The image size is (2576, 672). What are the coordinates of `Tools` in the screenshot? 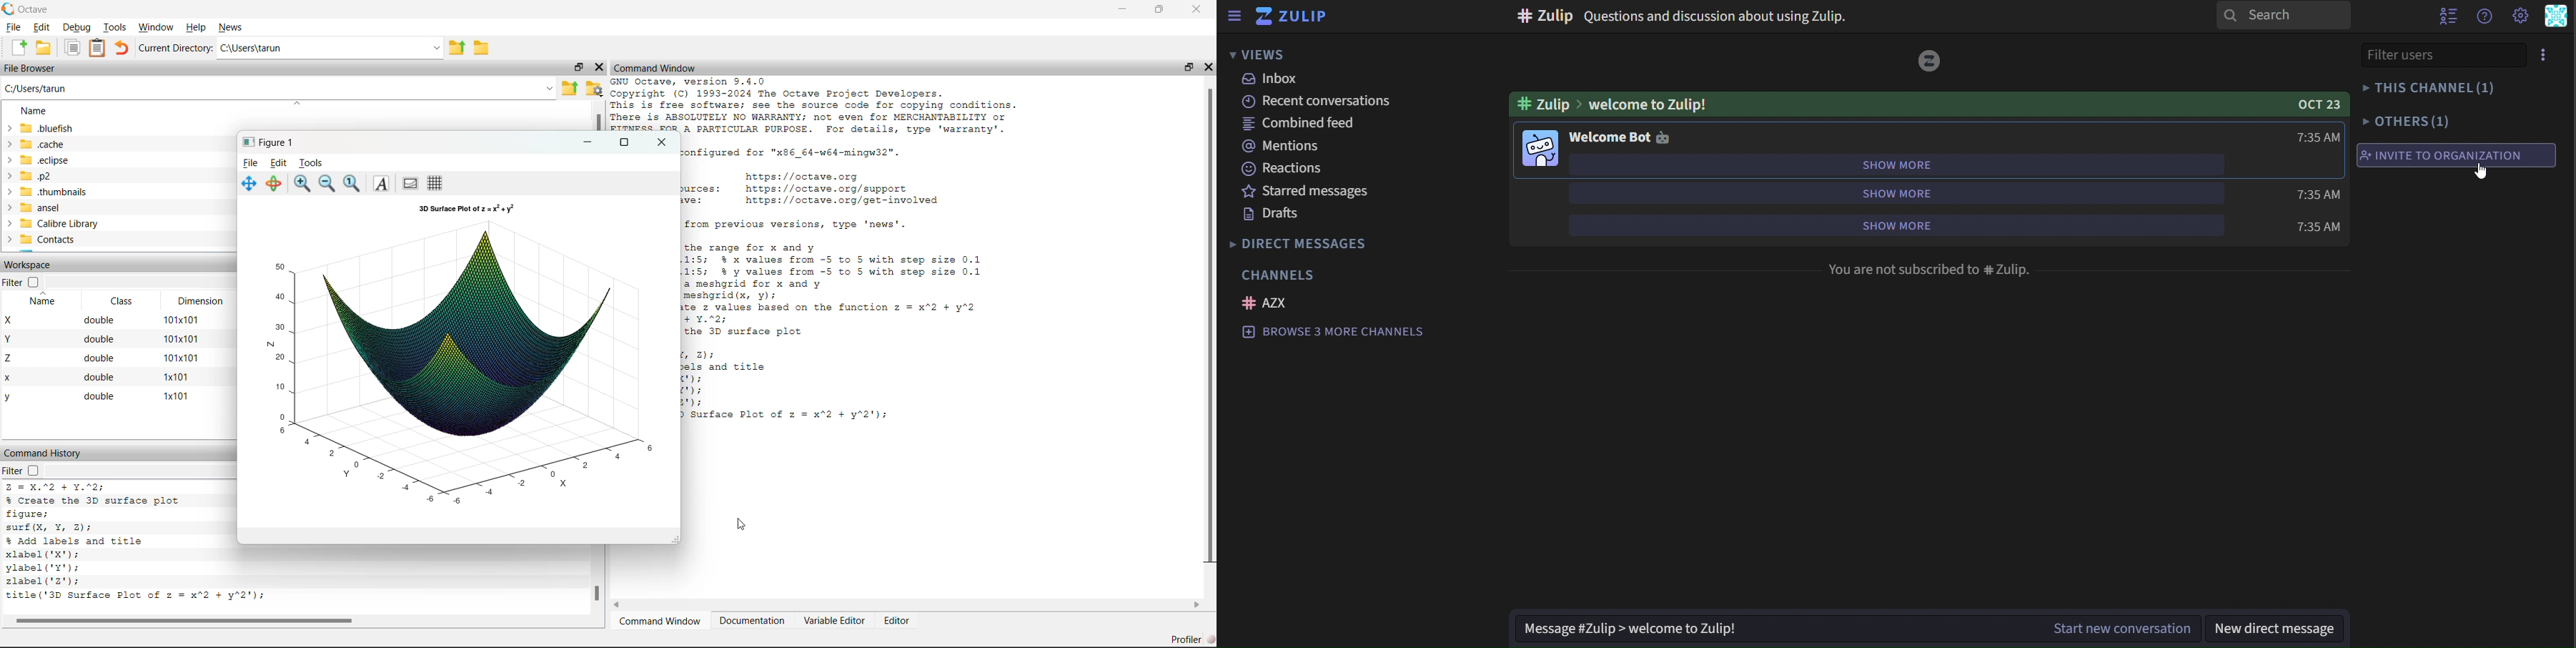 It's located at (117, 27).